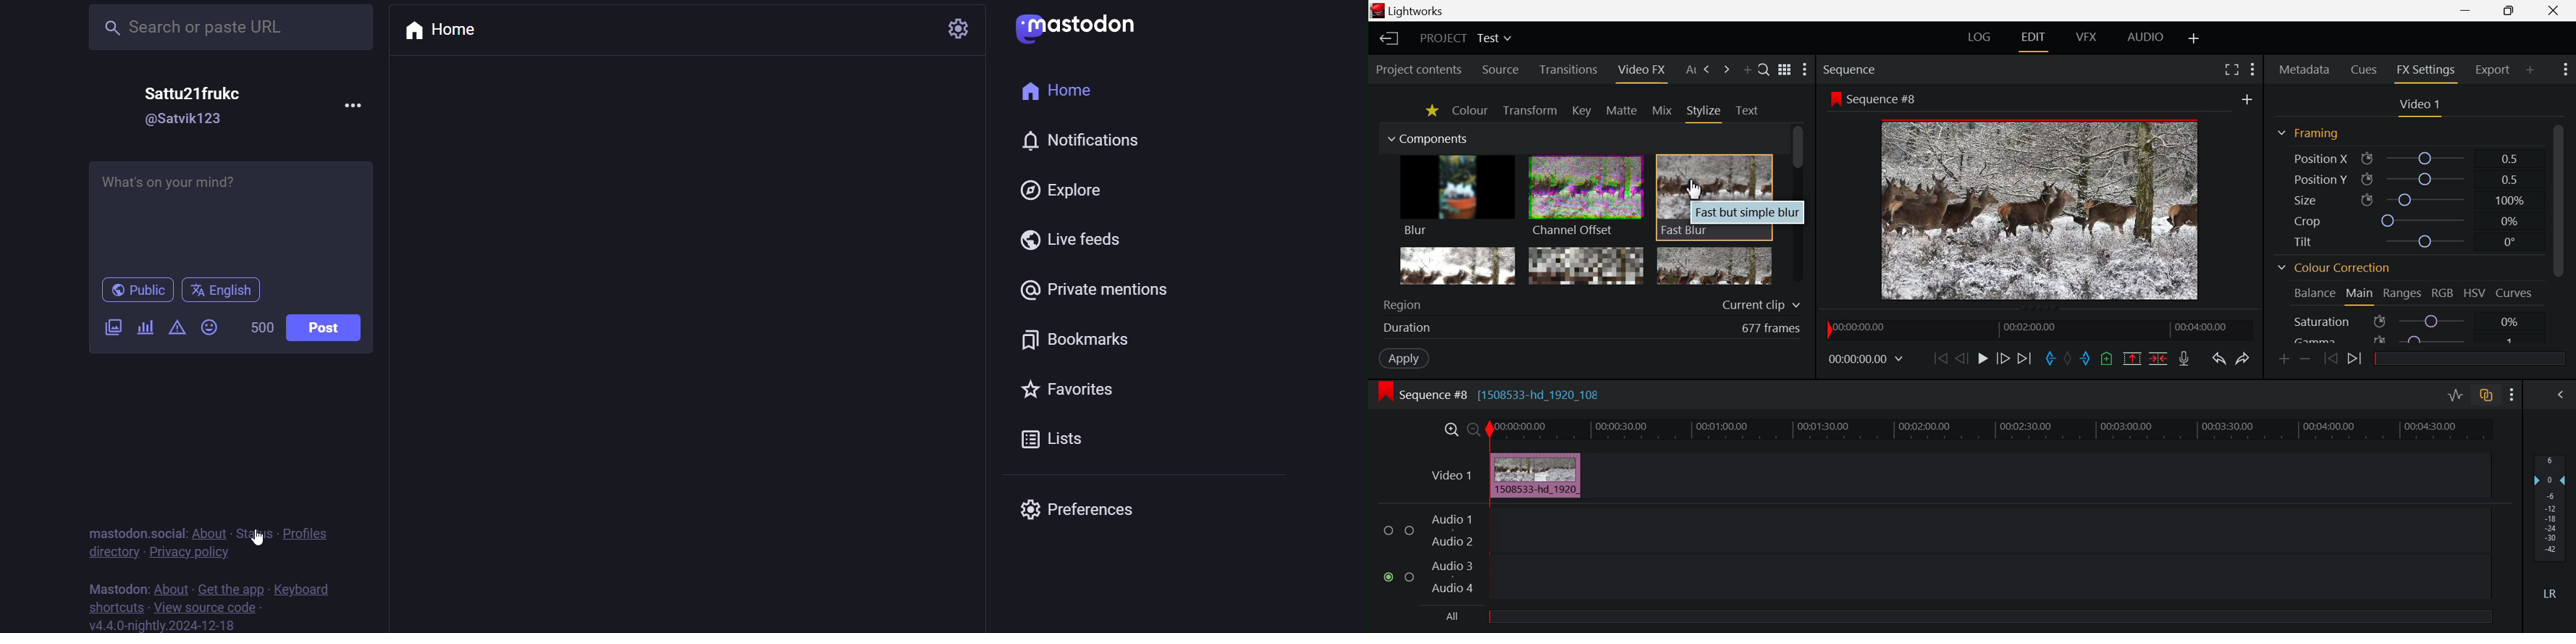 This screenshot has height=644, width=2576. I want to click on Go Forward, so click(2006, 361).